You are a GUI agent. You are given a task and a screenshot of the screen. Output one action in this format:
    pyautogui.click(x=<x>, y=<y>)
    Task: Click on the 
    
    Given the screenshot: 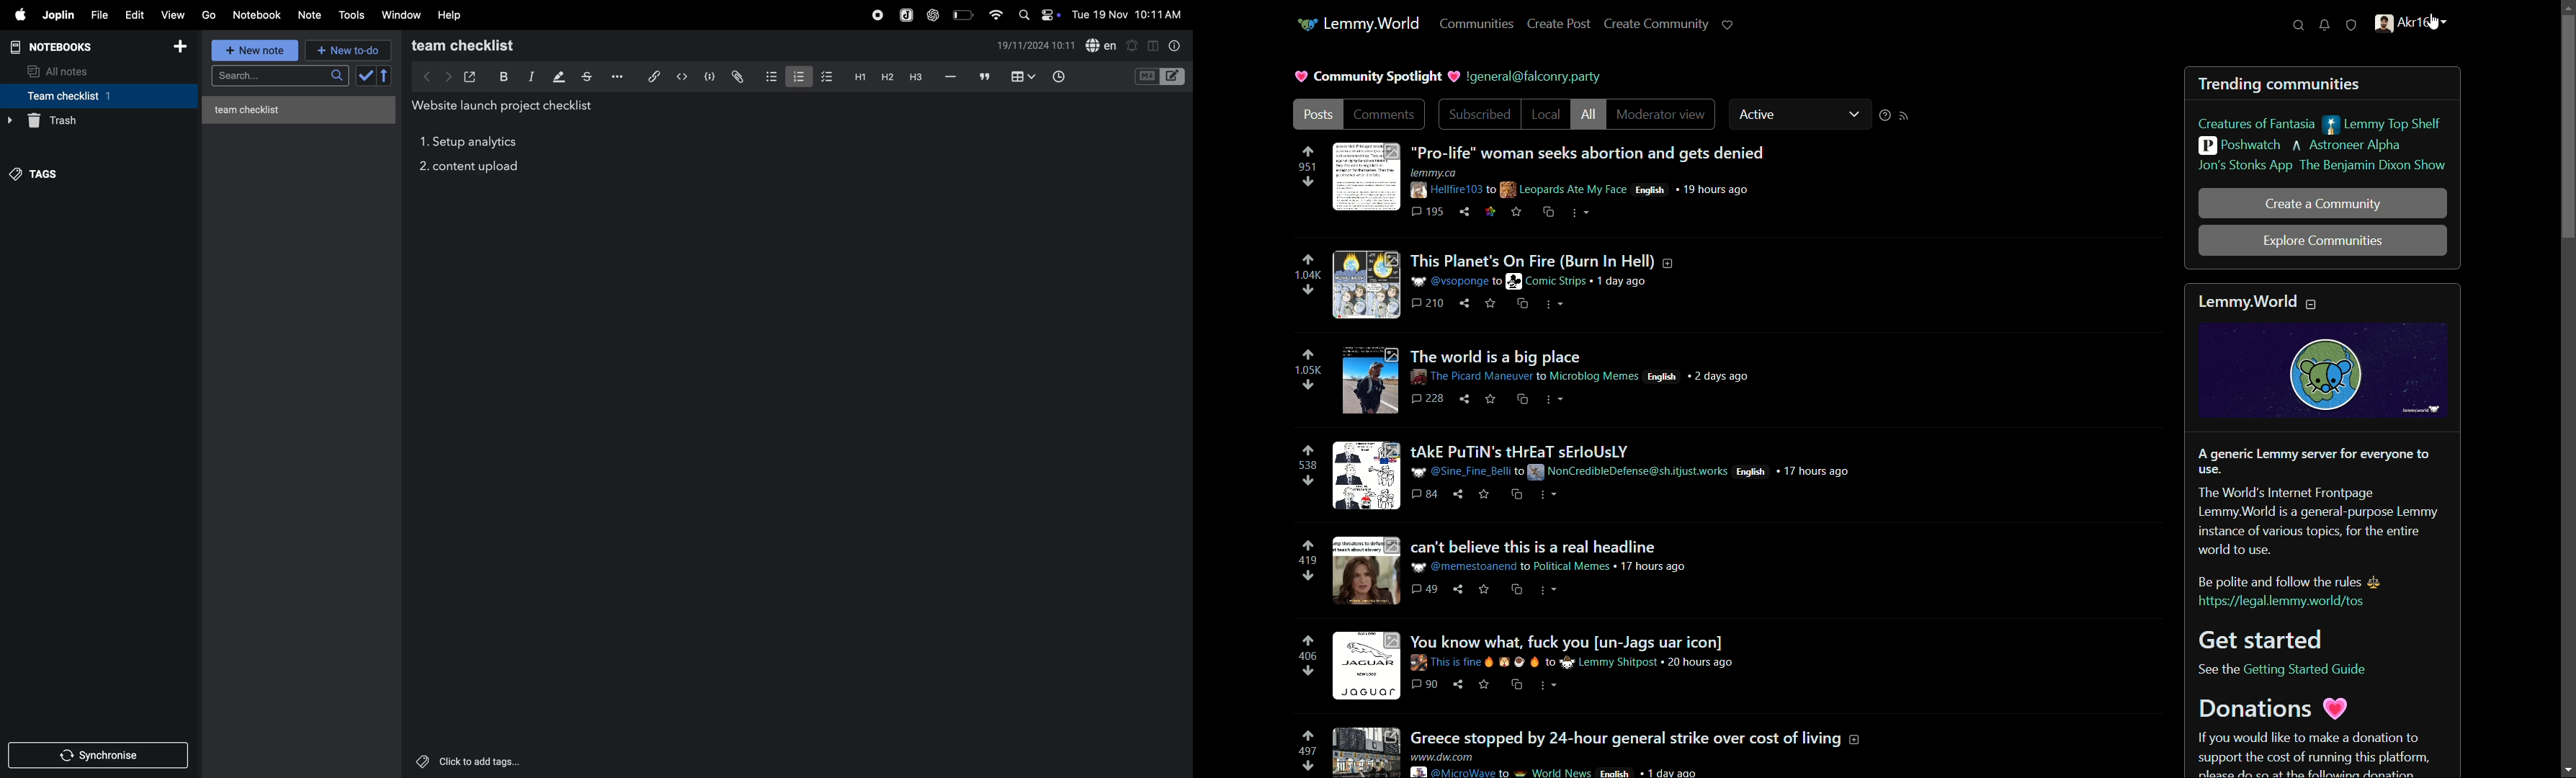 What is the action you would take?
    pyautogui.click(x=1132, y=44)
    